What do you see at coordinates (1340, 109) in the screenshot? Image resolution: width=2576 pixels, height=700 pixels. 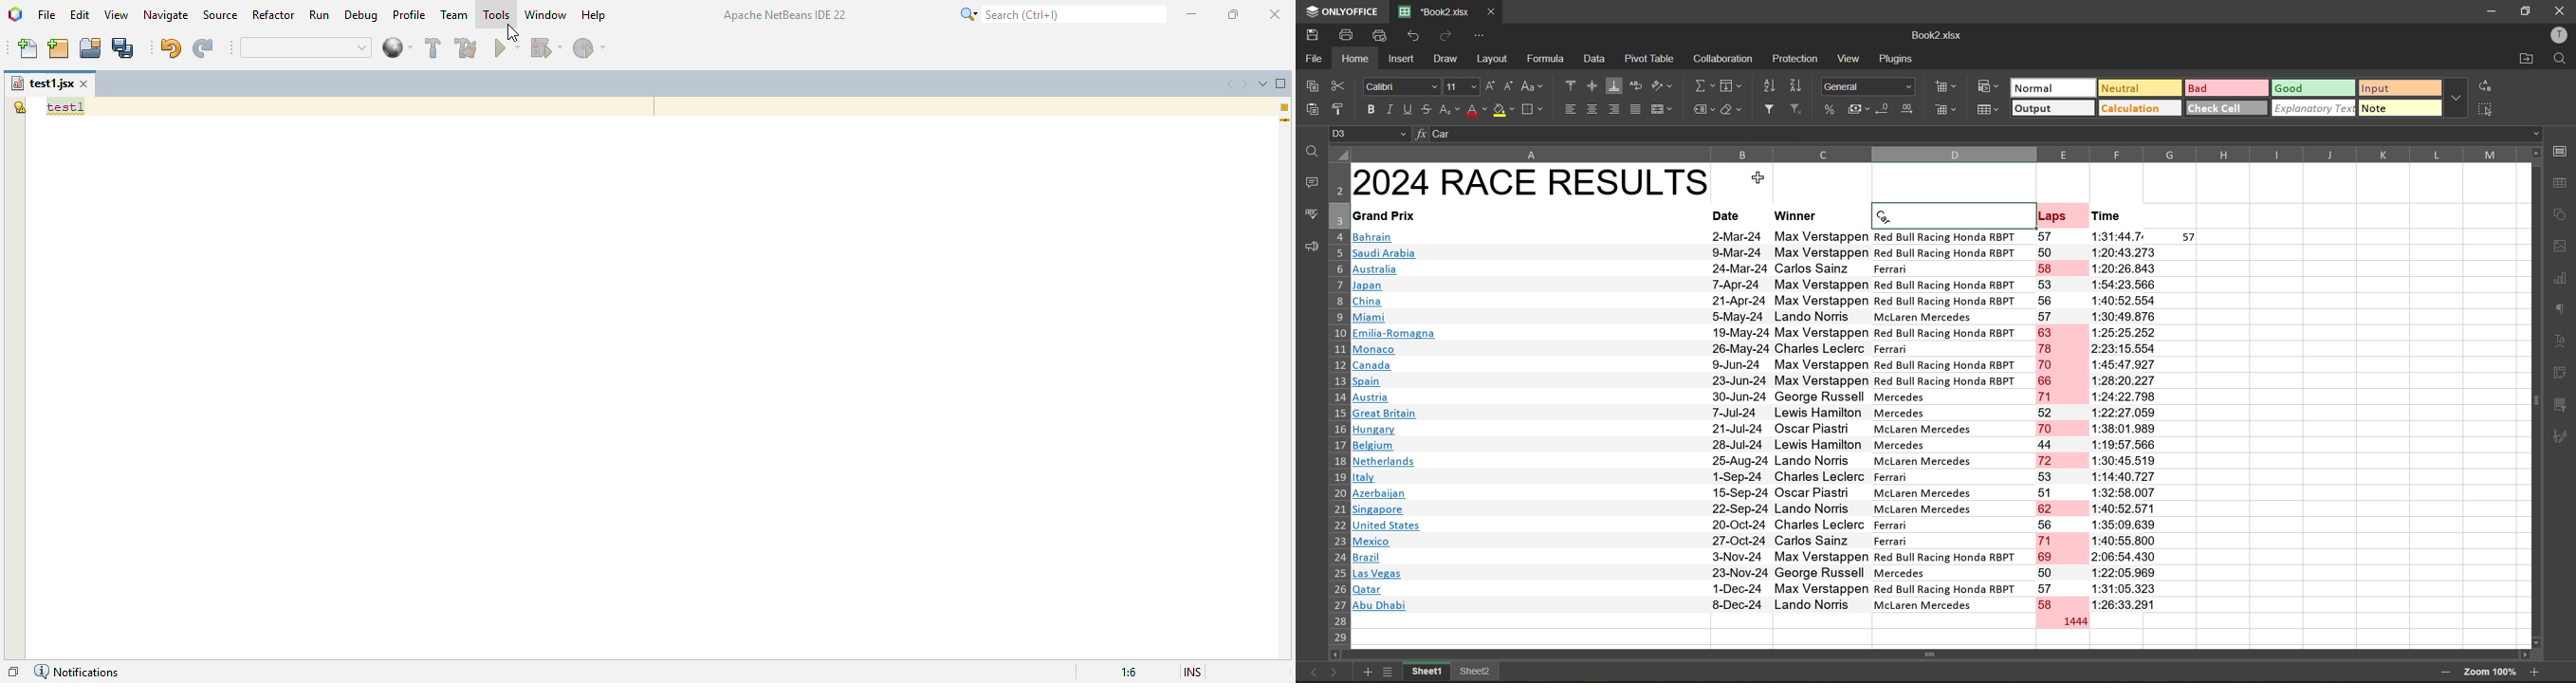 I see `copy style` at bounding box center [1340, 109].